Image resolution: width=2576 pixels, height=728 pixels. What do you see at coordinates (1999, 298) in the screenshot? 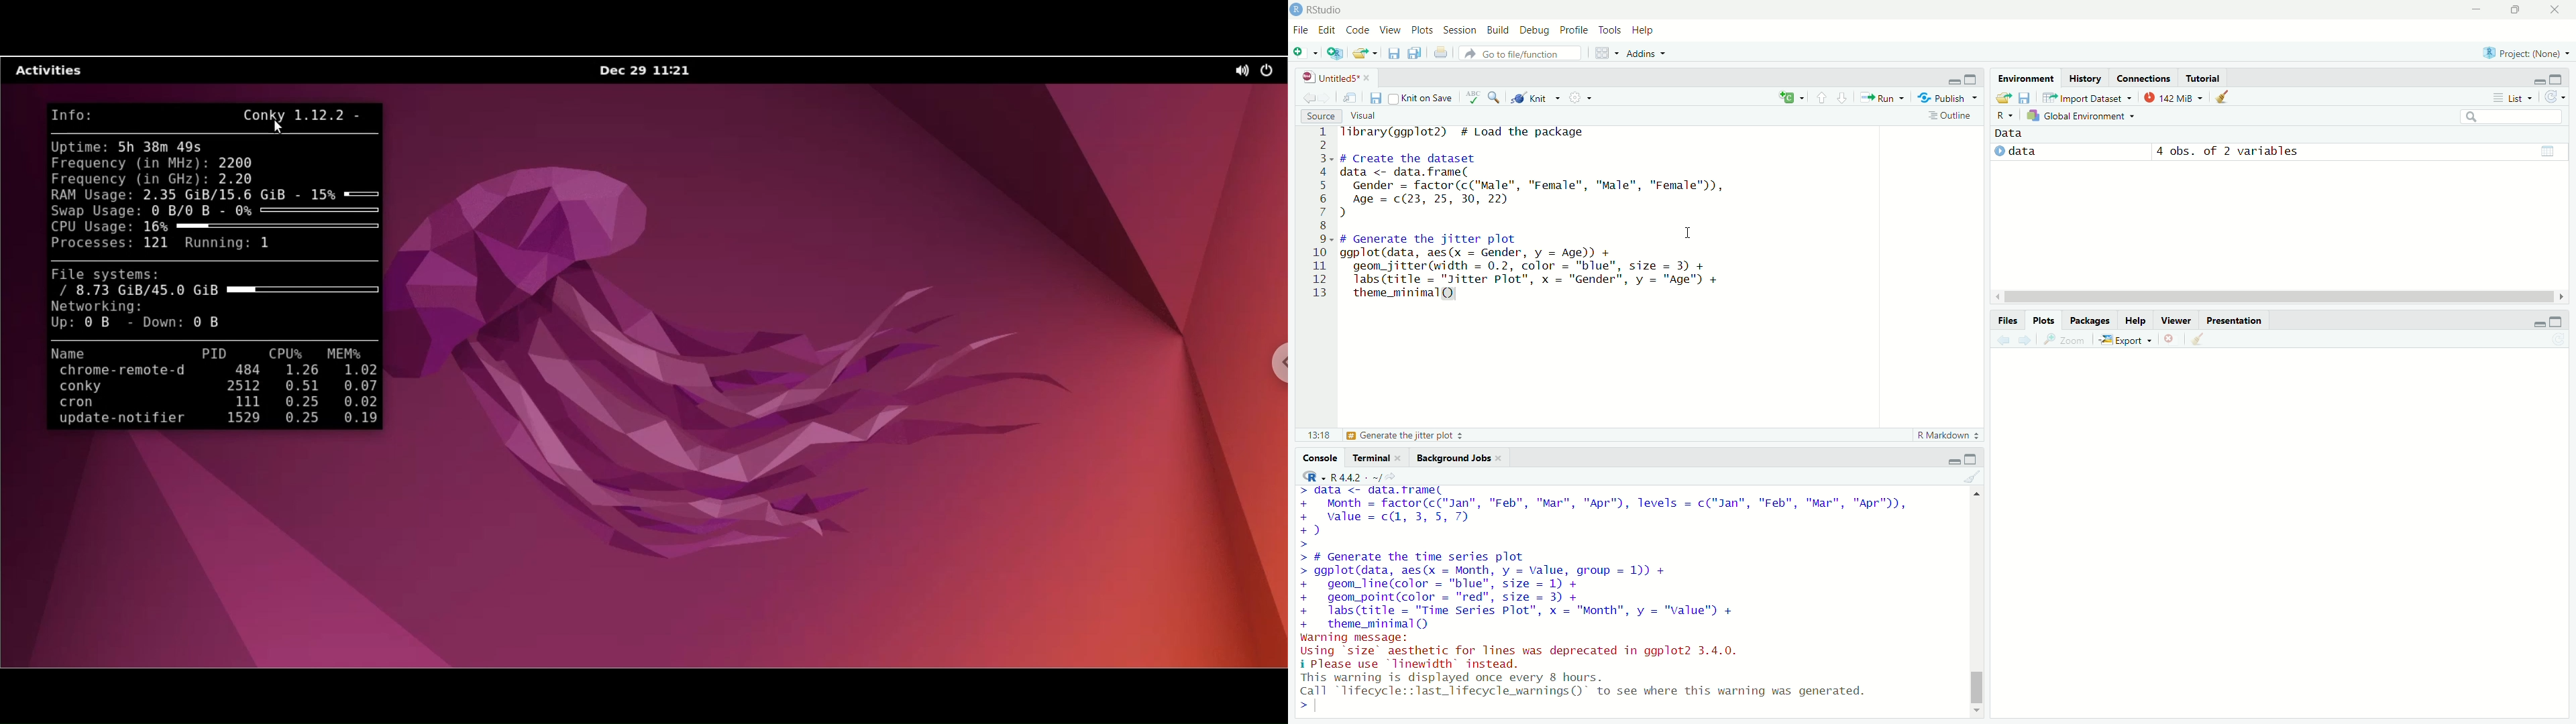
I see `move left` at bounding box center [1999, 298].